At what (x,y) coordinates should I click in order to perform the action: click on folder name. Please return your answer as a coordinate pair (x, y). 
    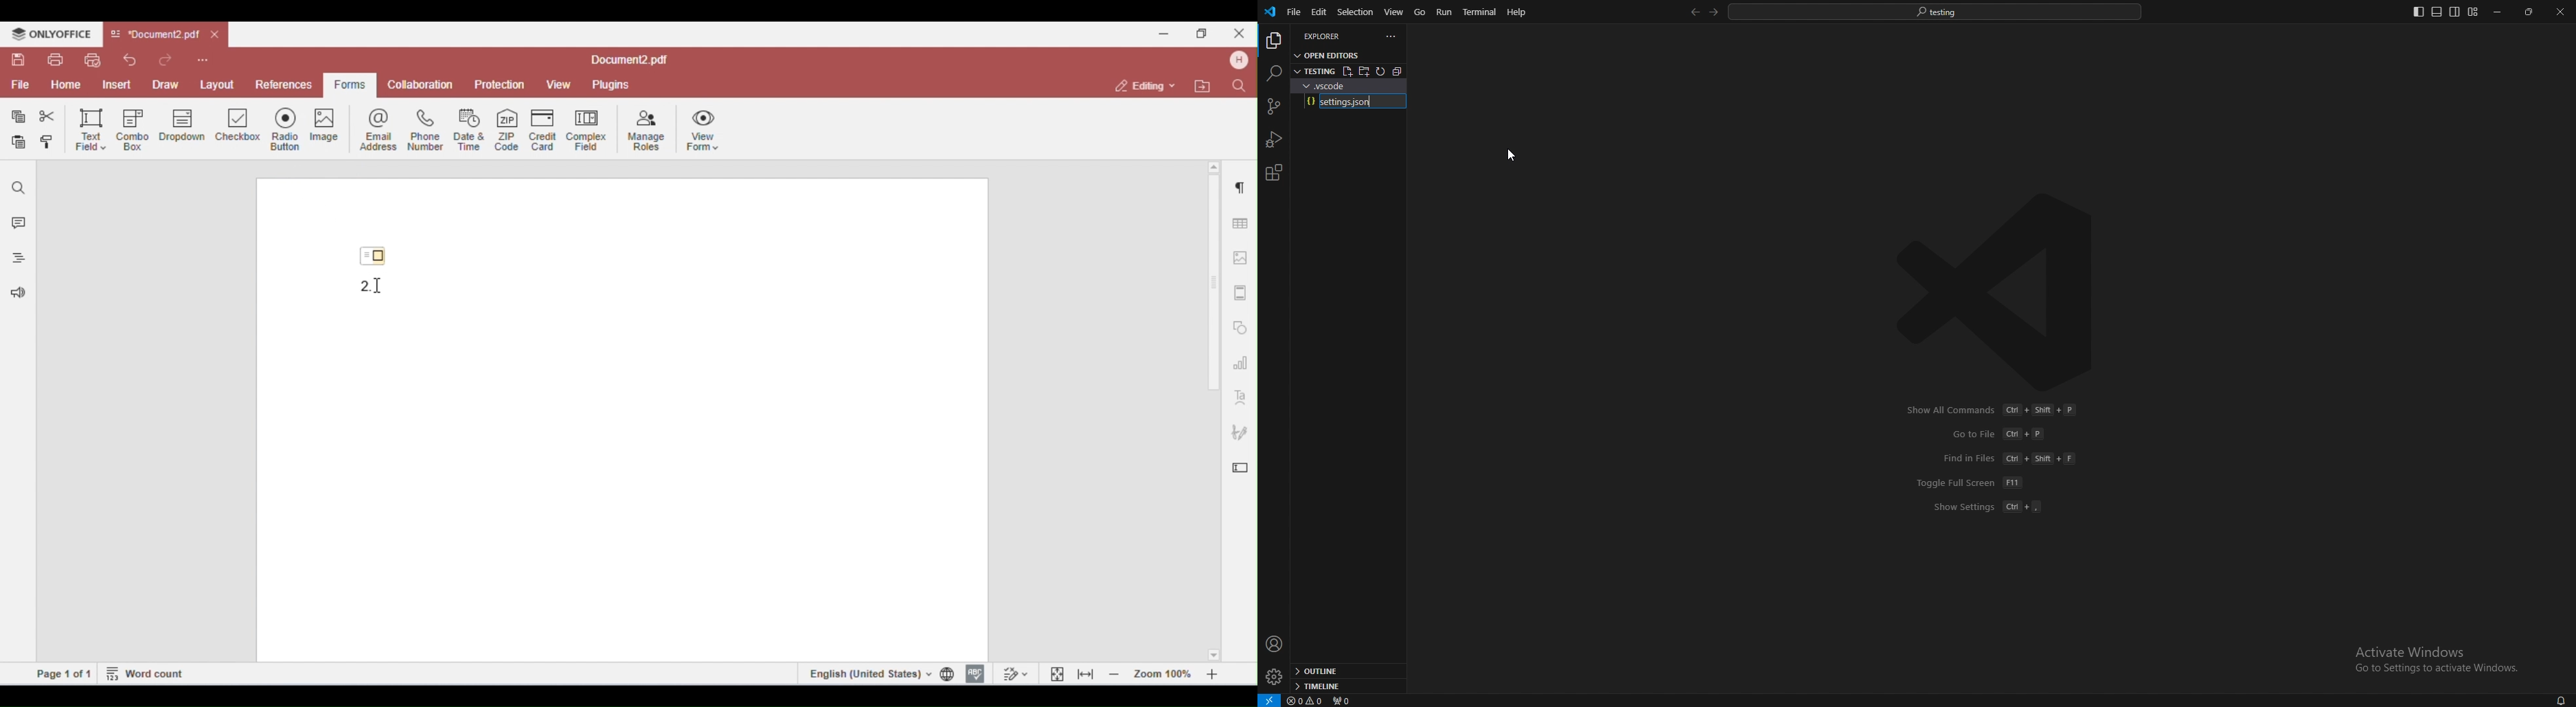
    Looking at the image, I should click on (1314, 70).